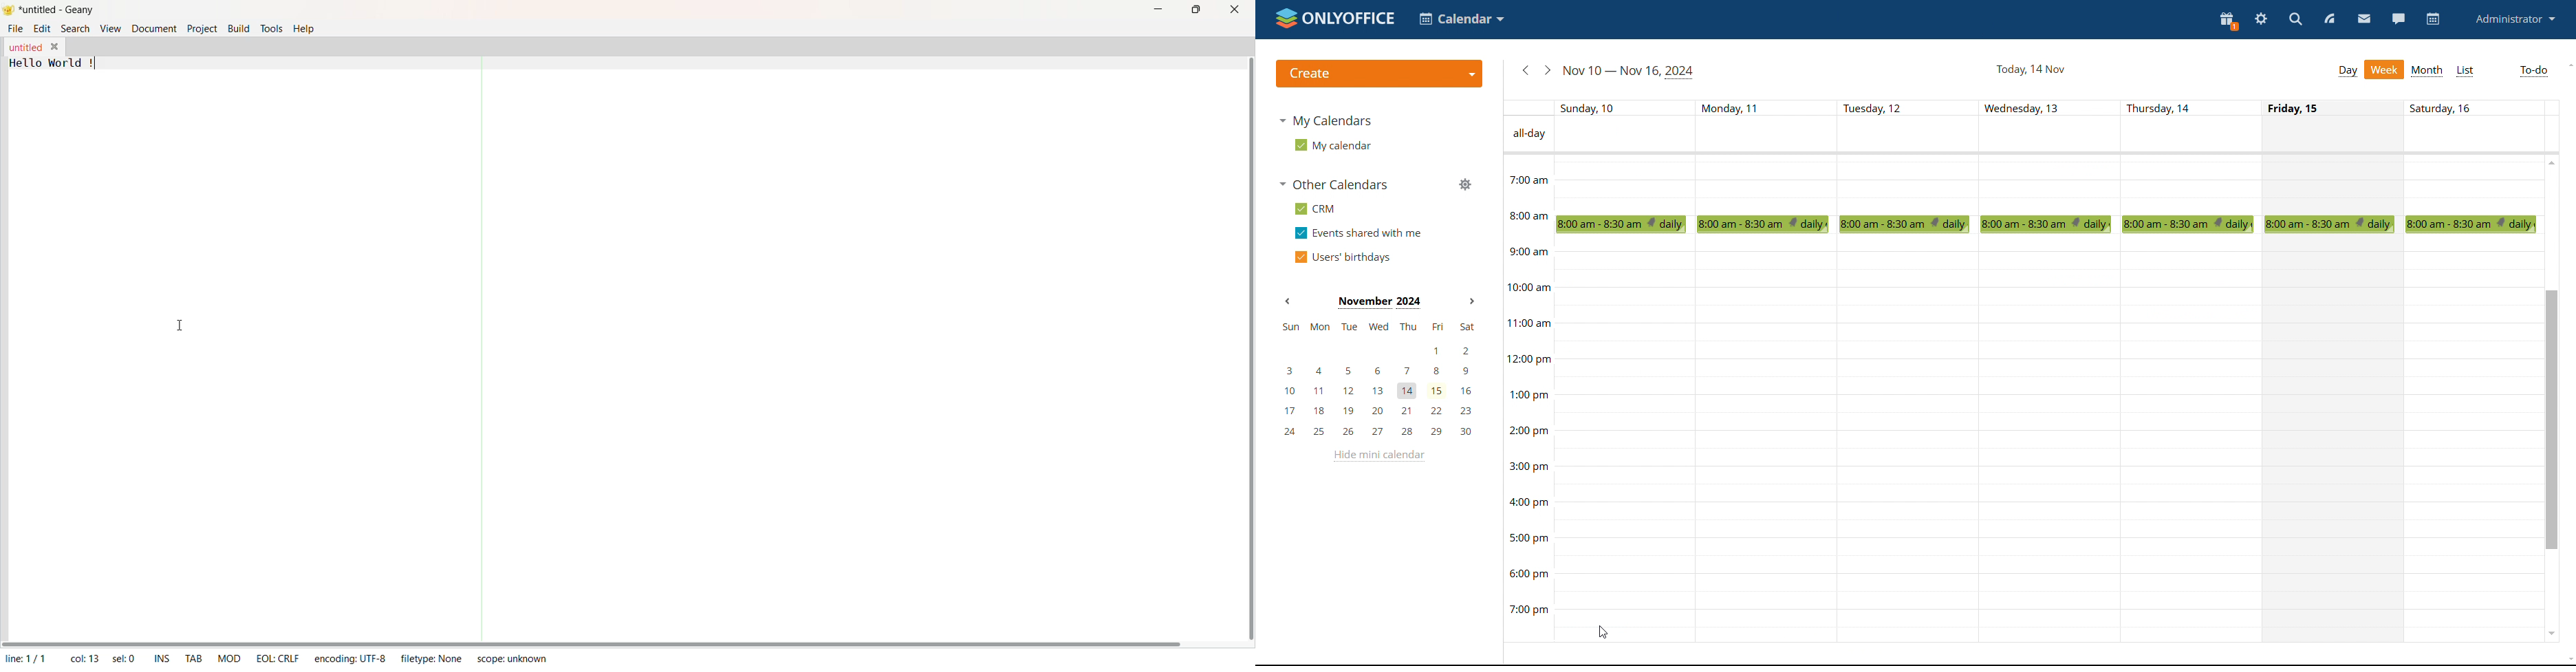 The width and height of the screenshot is (2576, 672). What do you see at coordinates (1332, 186) in the screenshot?
I see `other calendars` at bounding box center [1332, 186].